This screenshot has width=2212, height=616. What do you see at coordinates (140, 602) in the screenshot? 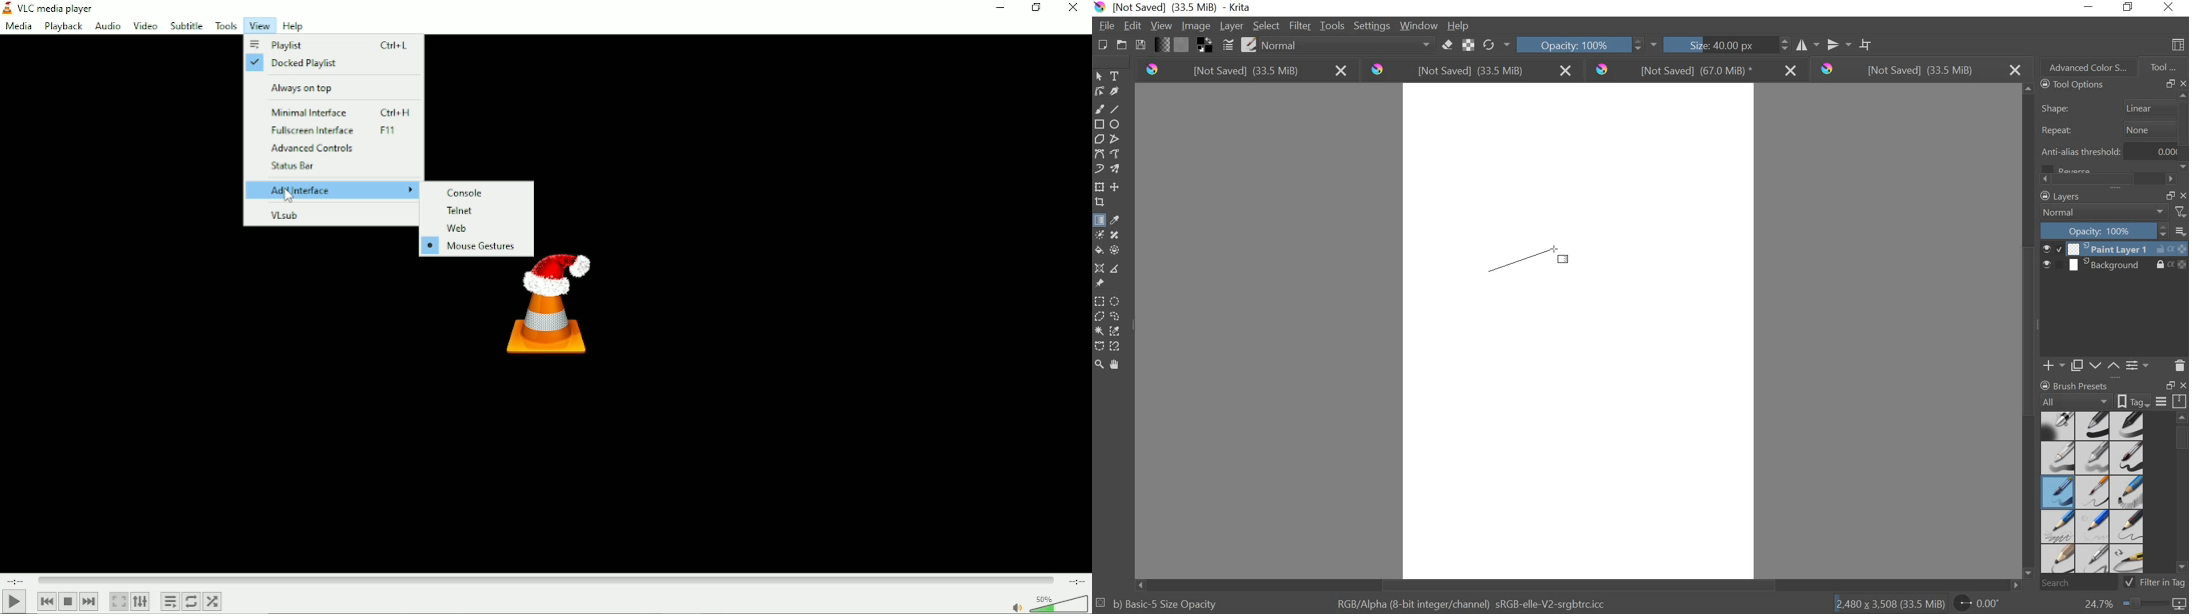
I see `Show extended settings` at bounding box center [140, 602].